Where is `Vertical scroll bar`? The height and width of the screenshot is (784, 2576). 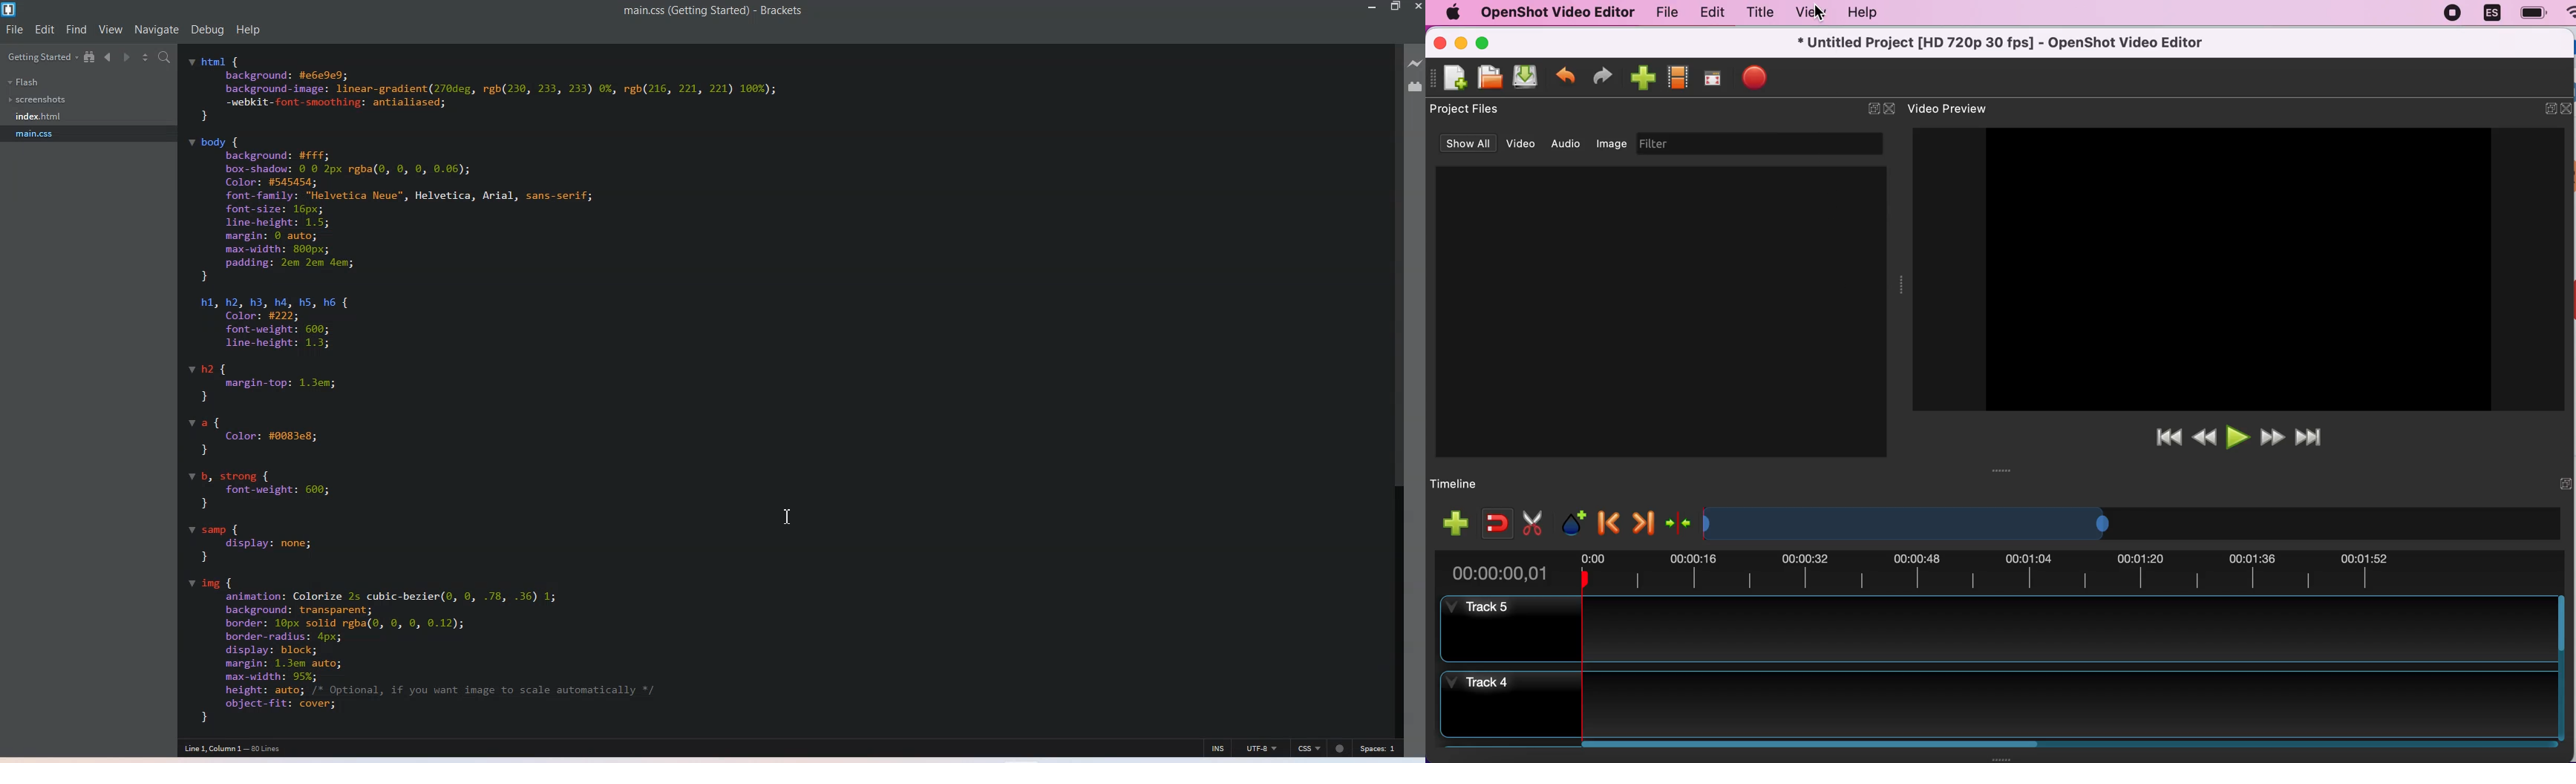 Vertical scroll bar is located at coordinates (1396, 388).